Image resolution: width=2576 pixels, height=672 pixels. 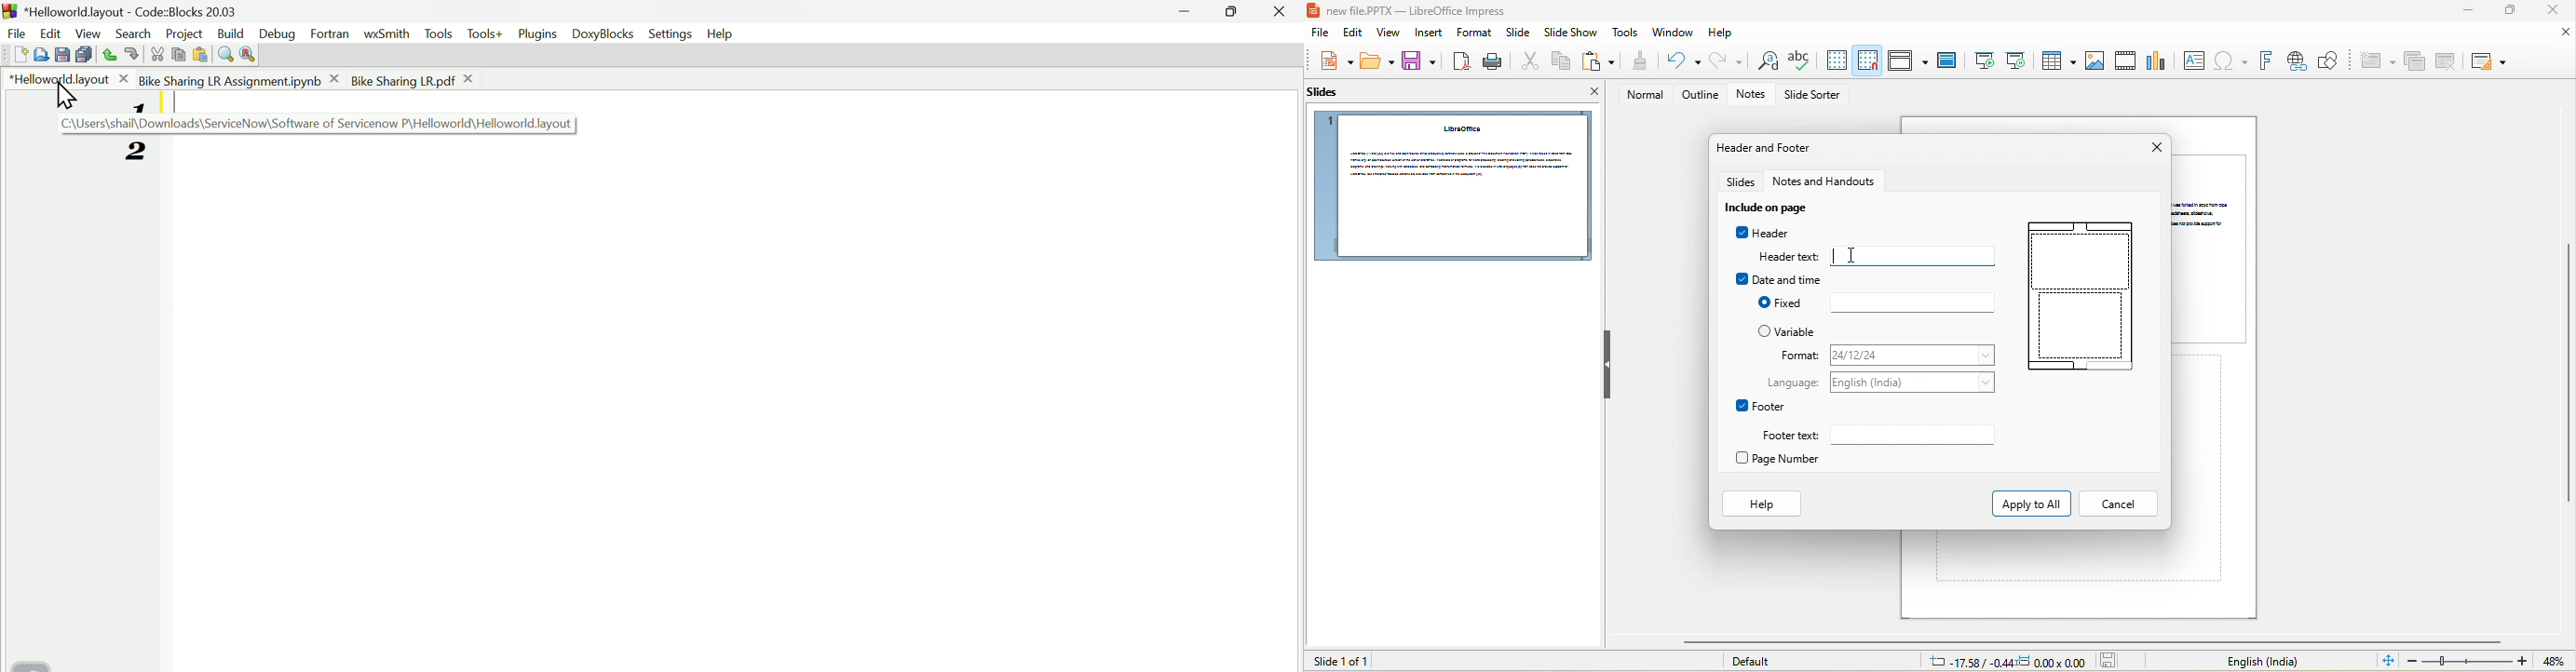 I want to click on slide, so click(x=2213, y=248).